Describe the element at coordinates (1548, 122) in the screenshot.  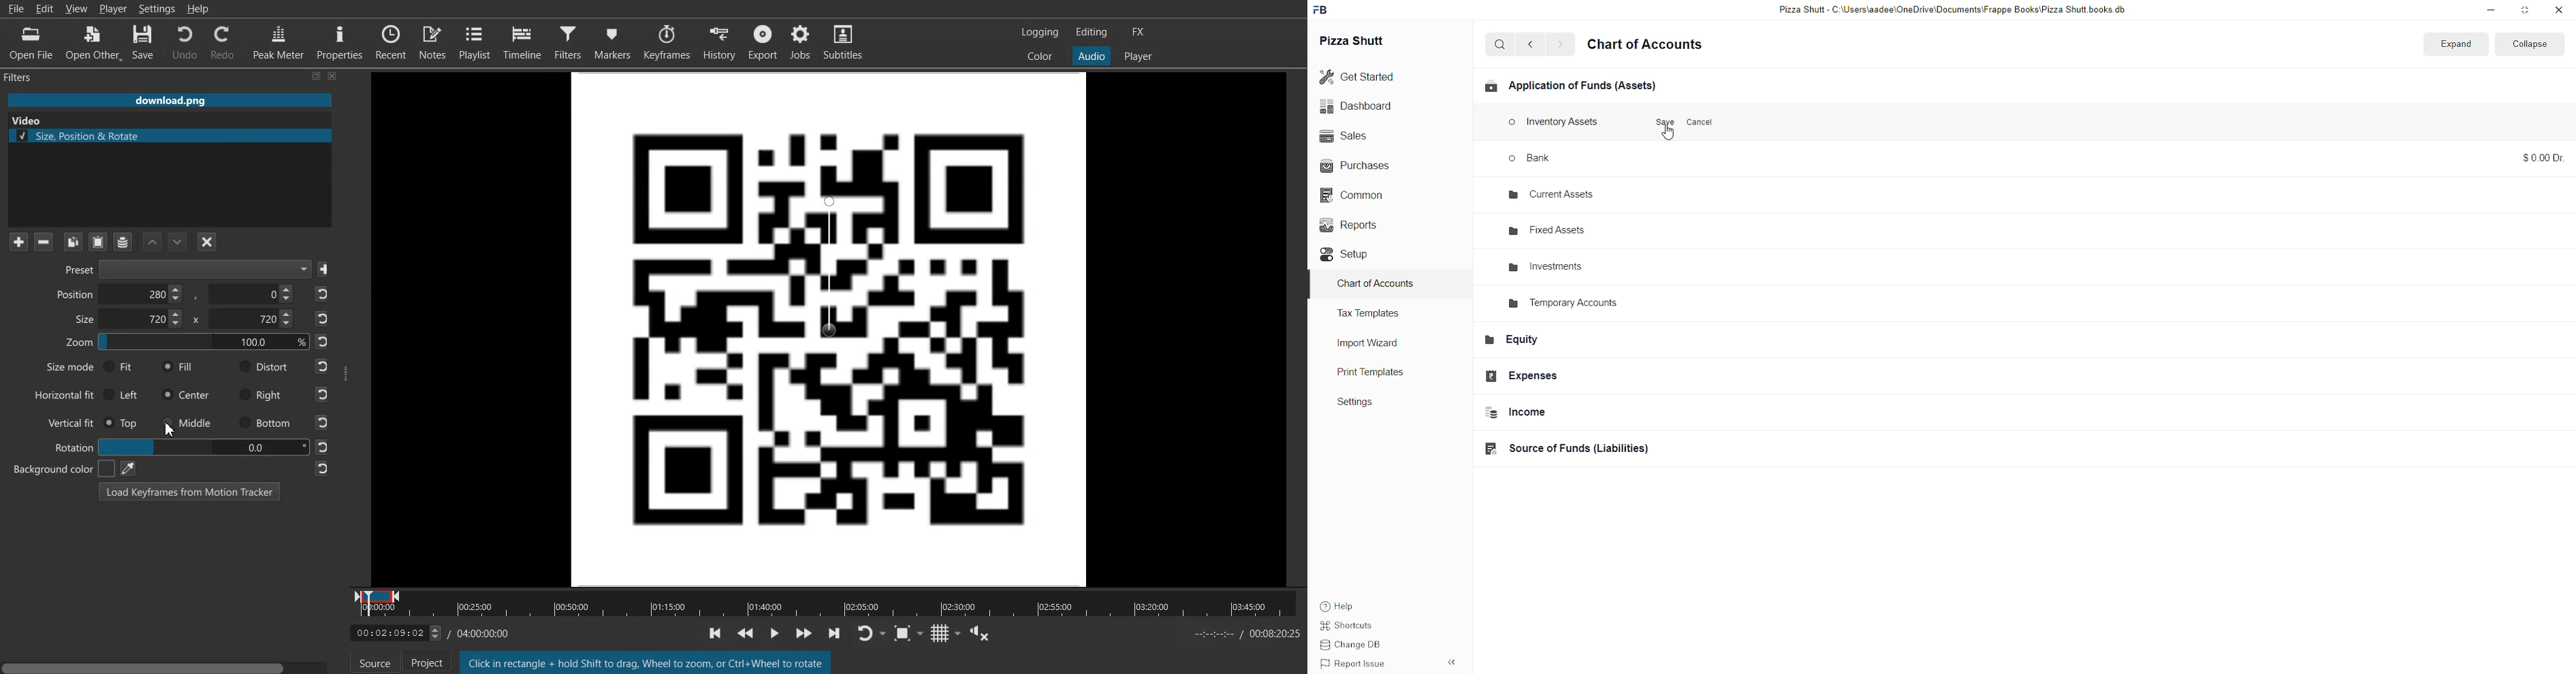
I see `Inventory Assets` at that location.